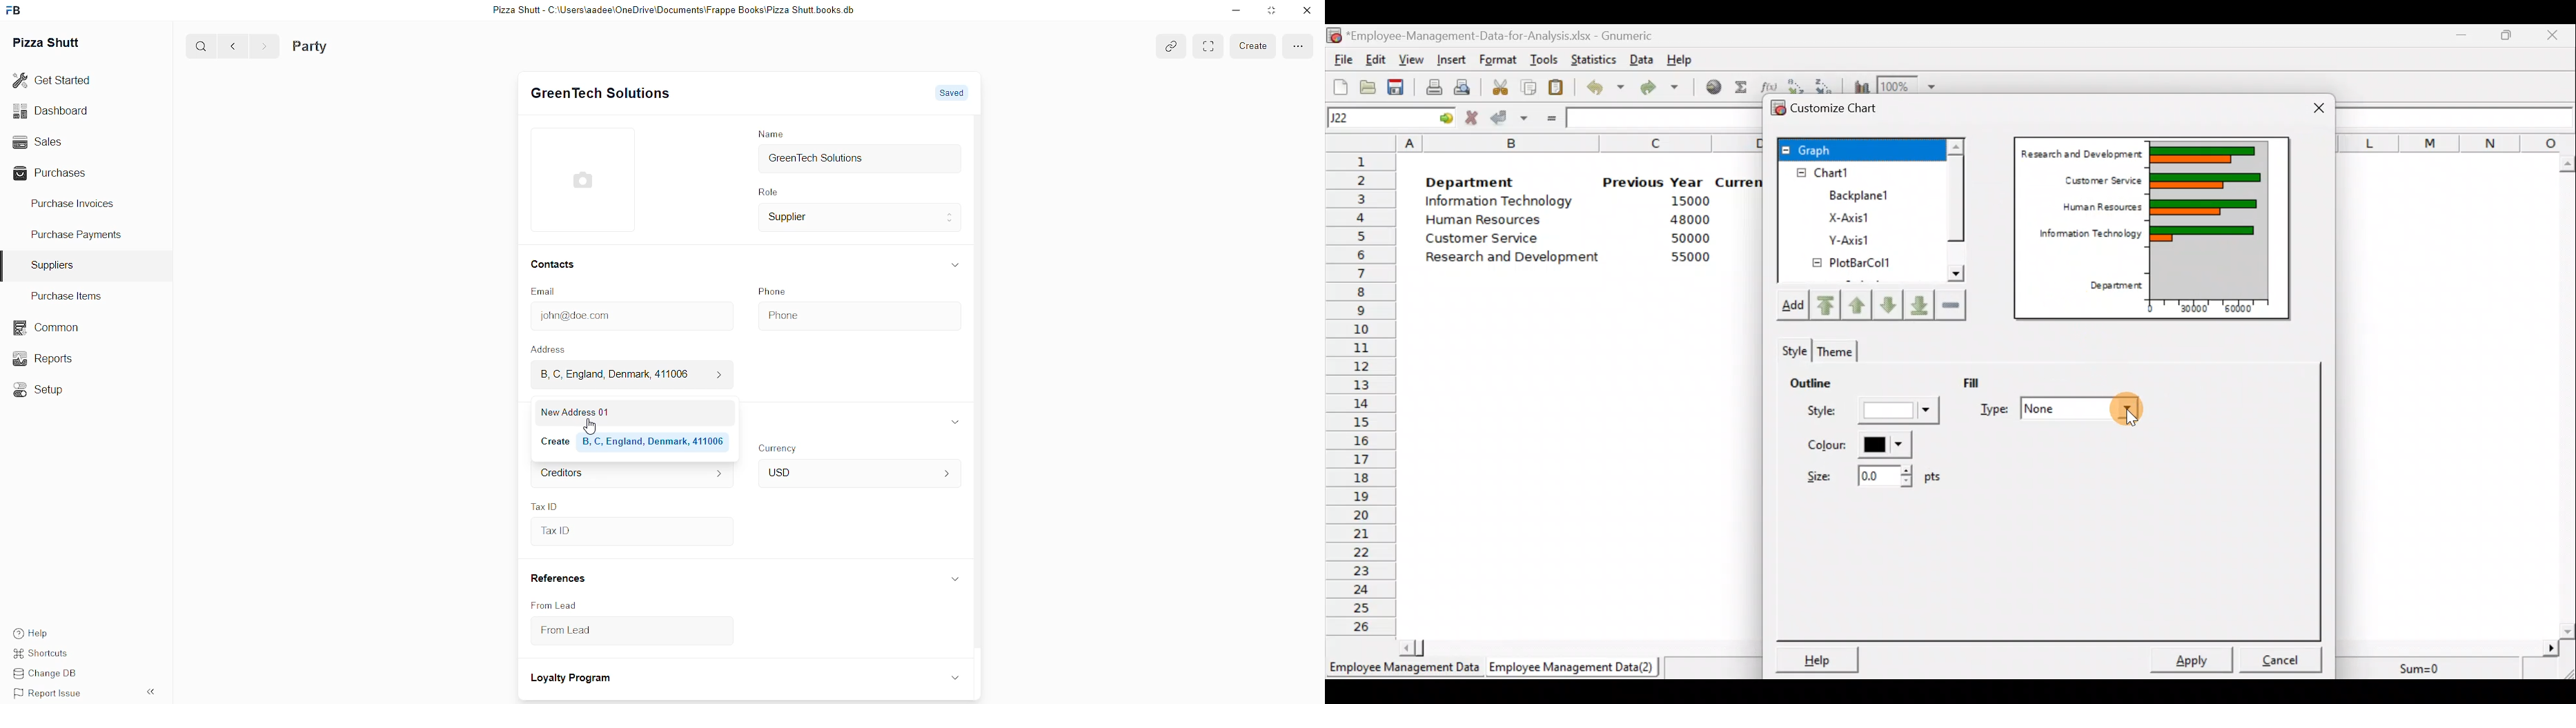 This screenshot has height=728, width=2576. What do you see at coordinates (1908, 85) in the screenshot?
I see `Zoom` at bounding box center [1908, 85].